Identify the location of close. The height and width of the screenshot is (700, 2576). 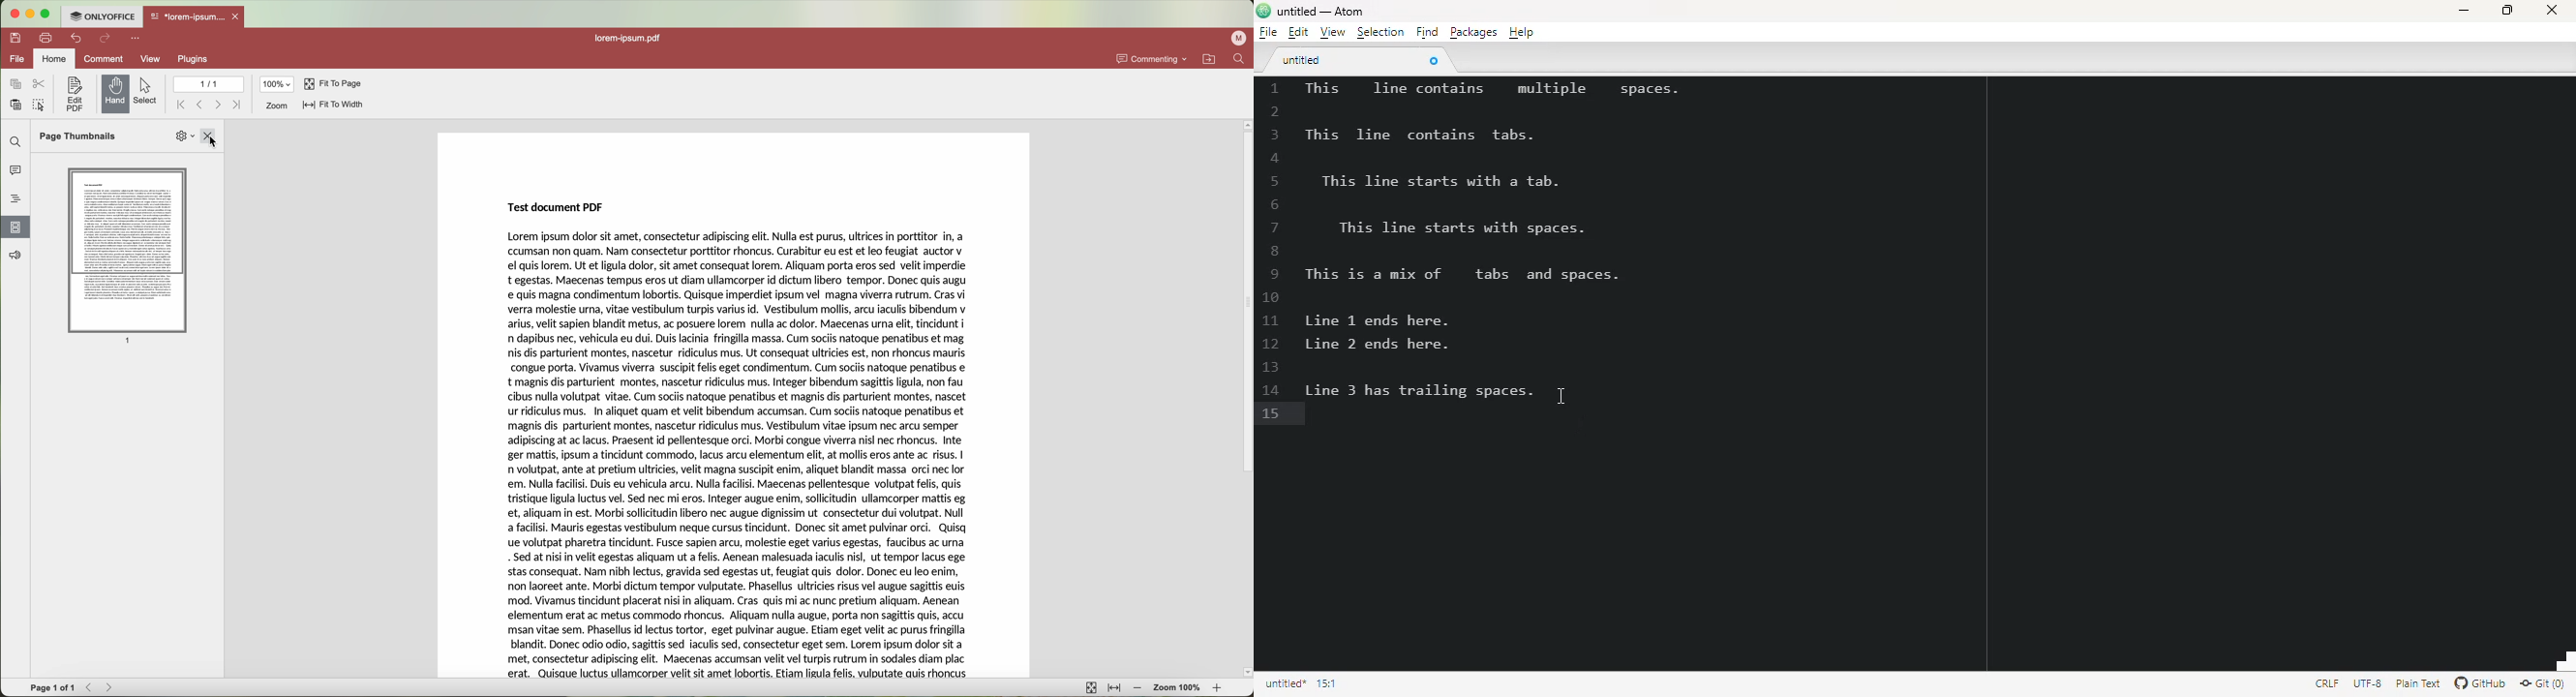
(211, 135).